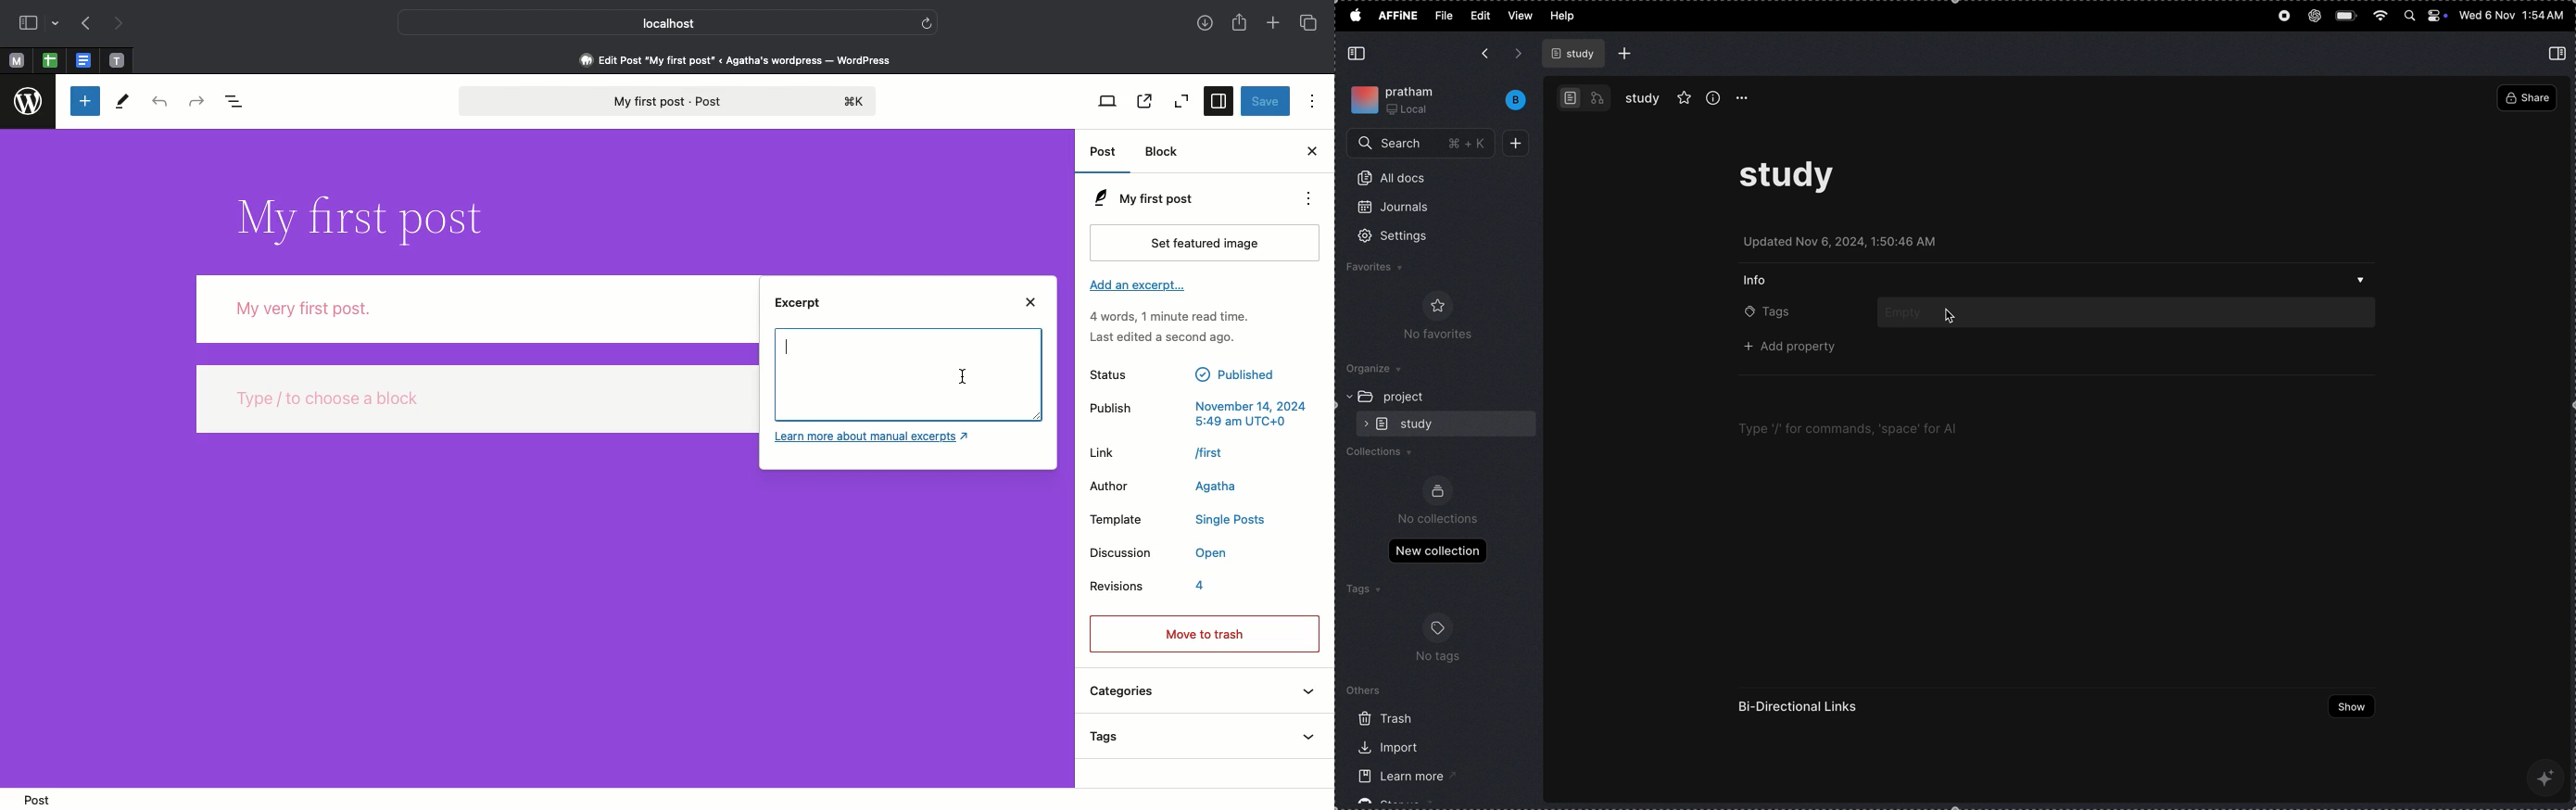 Image resolution: width=2576 pixels, height=812 pixels. I want to click on Undo, so click(158, 103).